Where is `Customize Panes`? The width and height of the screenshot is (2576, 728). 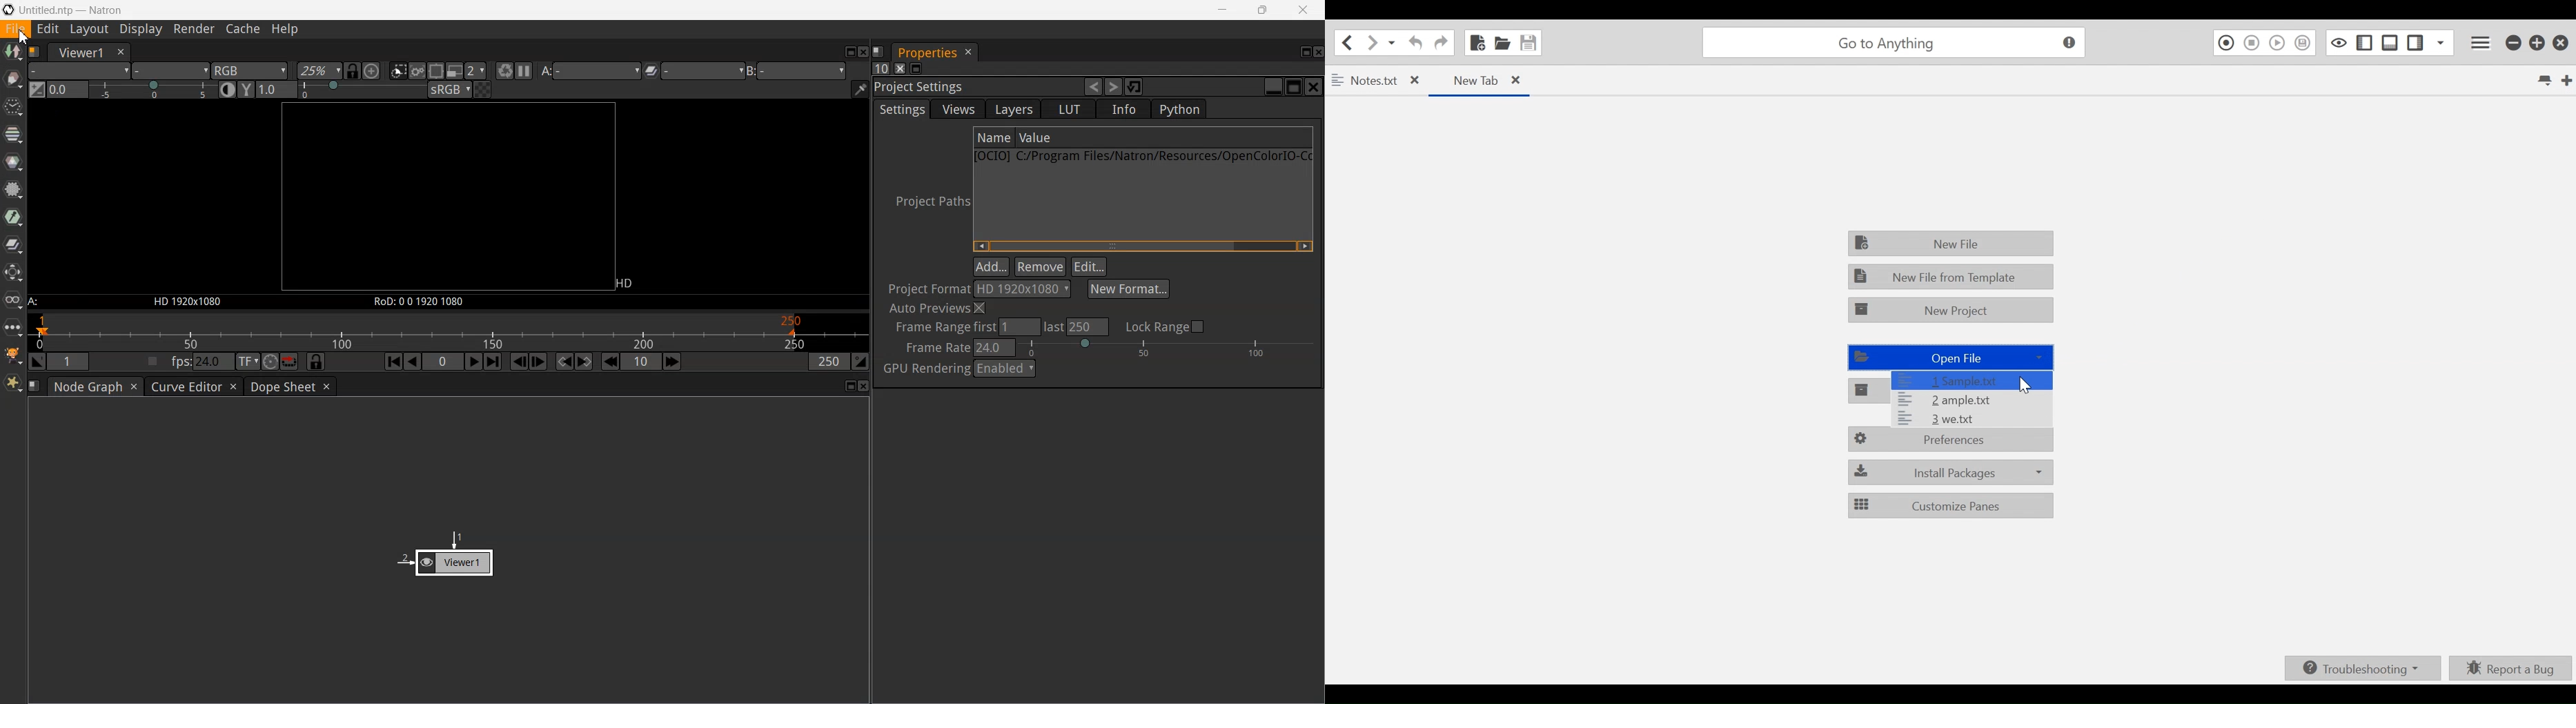
Customize Panes is located at coordinates (1951, 505).